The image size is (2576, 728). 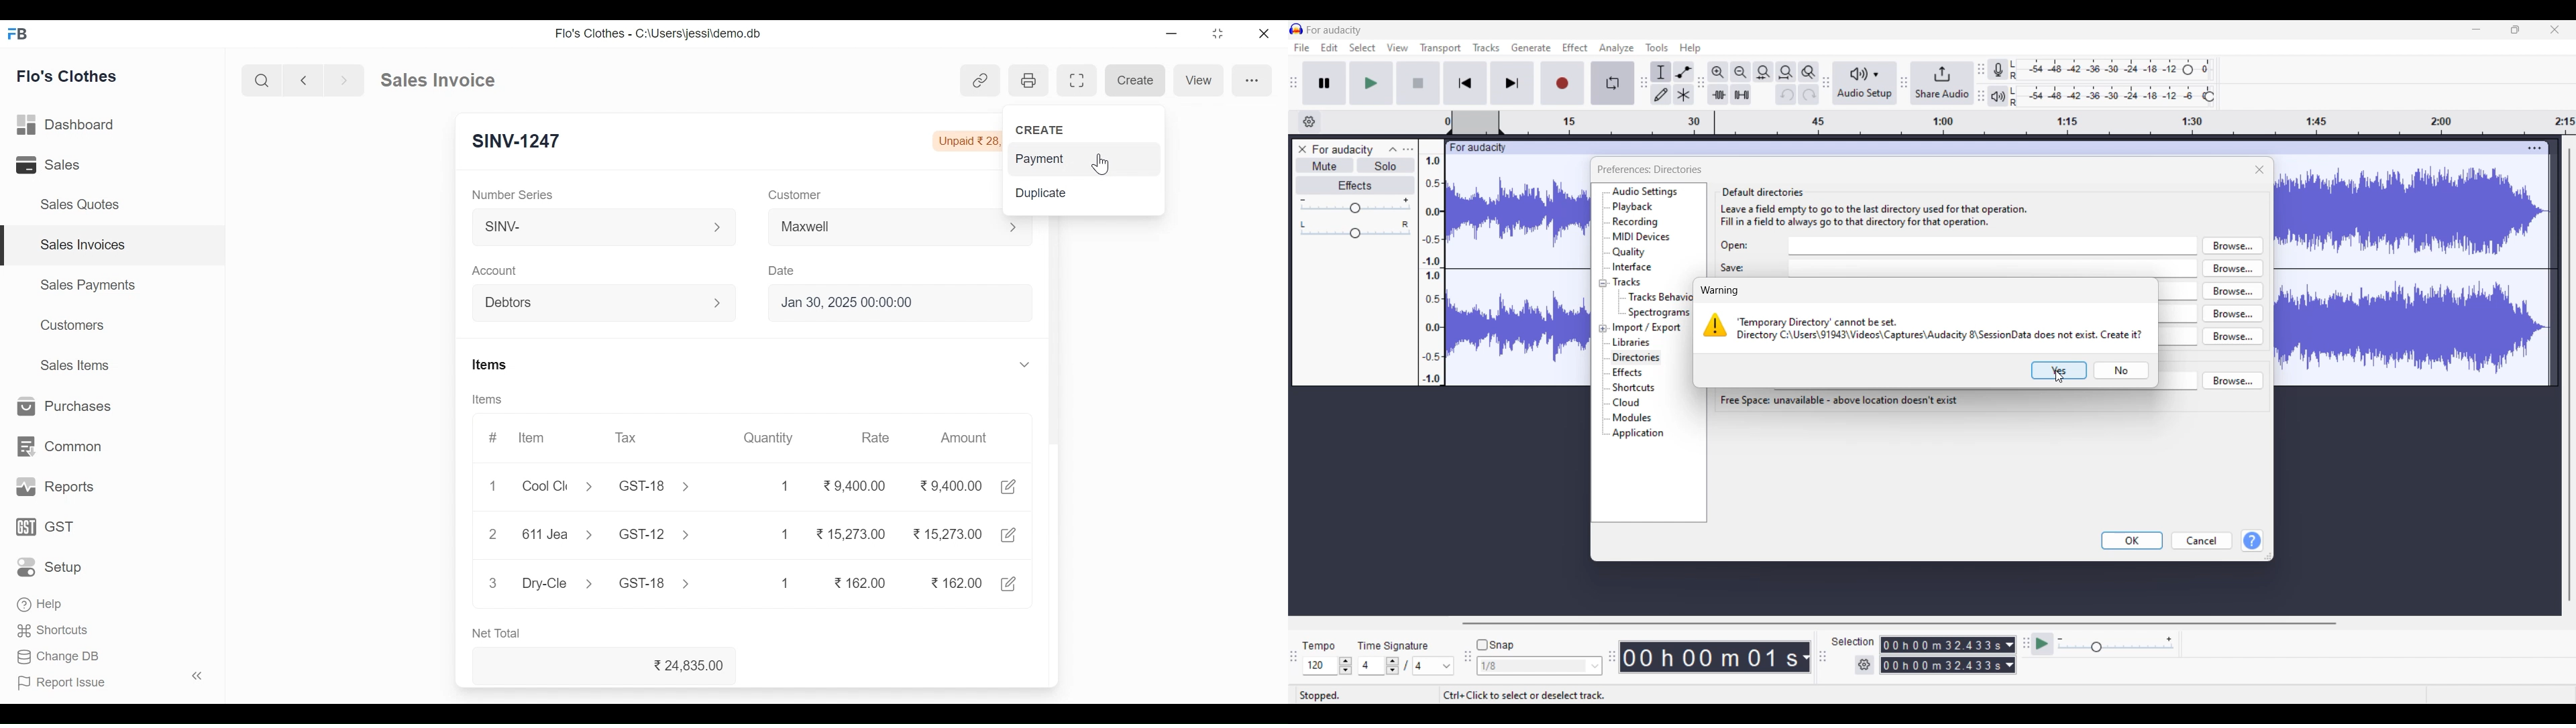 I want to click on Draw tool, so click(x=1661, y=94).